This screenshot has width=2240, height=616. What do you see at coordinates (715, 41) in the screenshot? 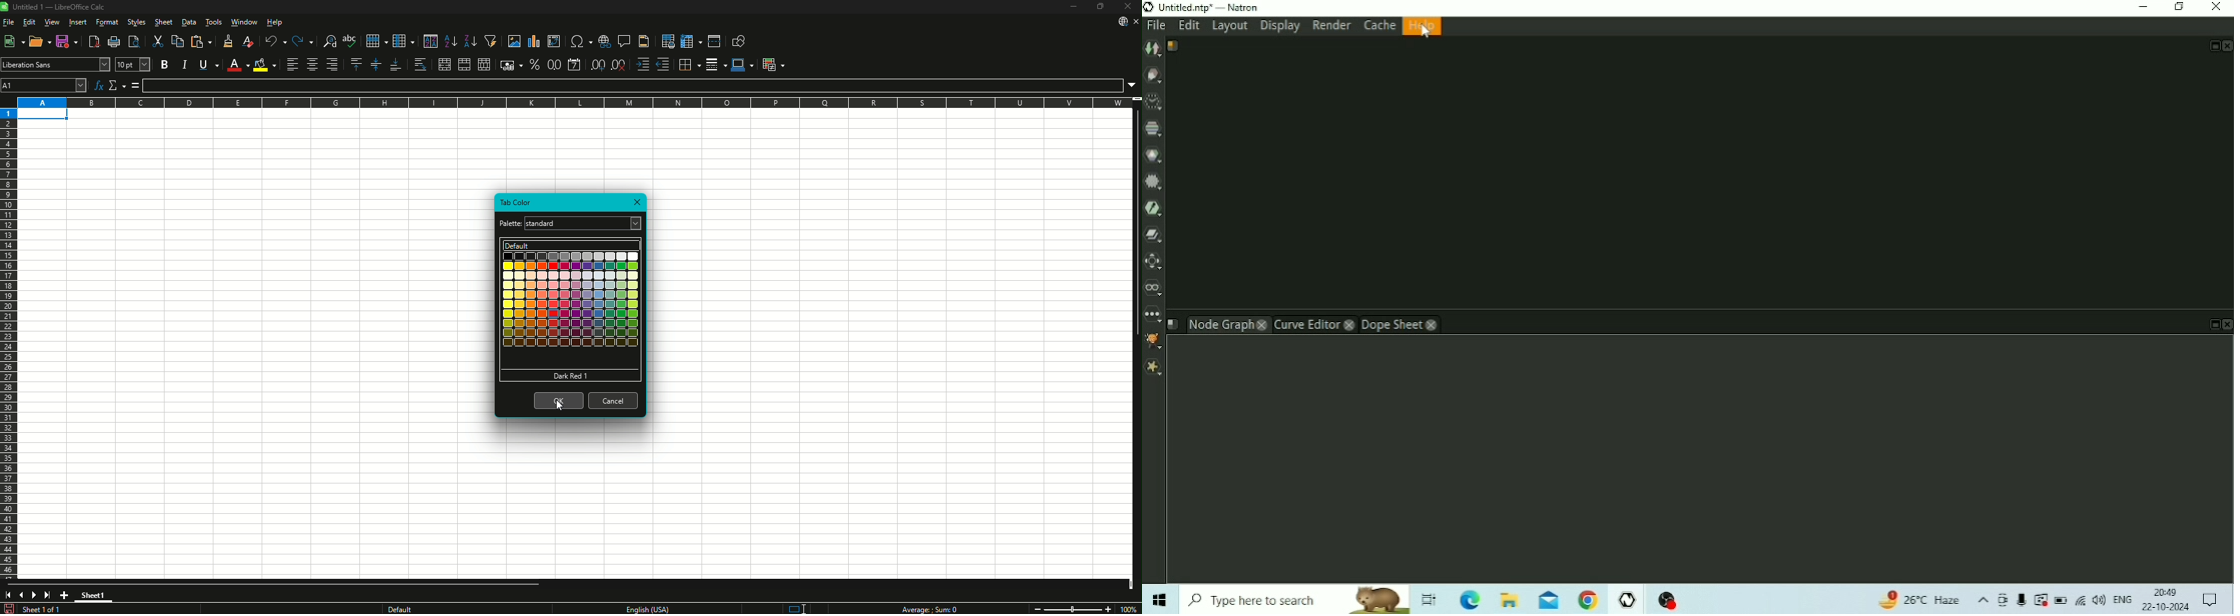
I see `Split Window` at bounding box center [715, 41].